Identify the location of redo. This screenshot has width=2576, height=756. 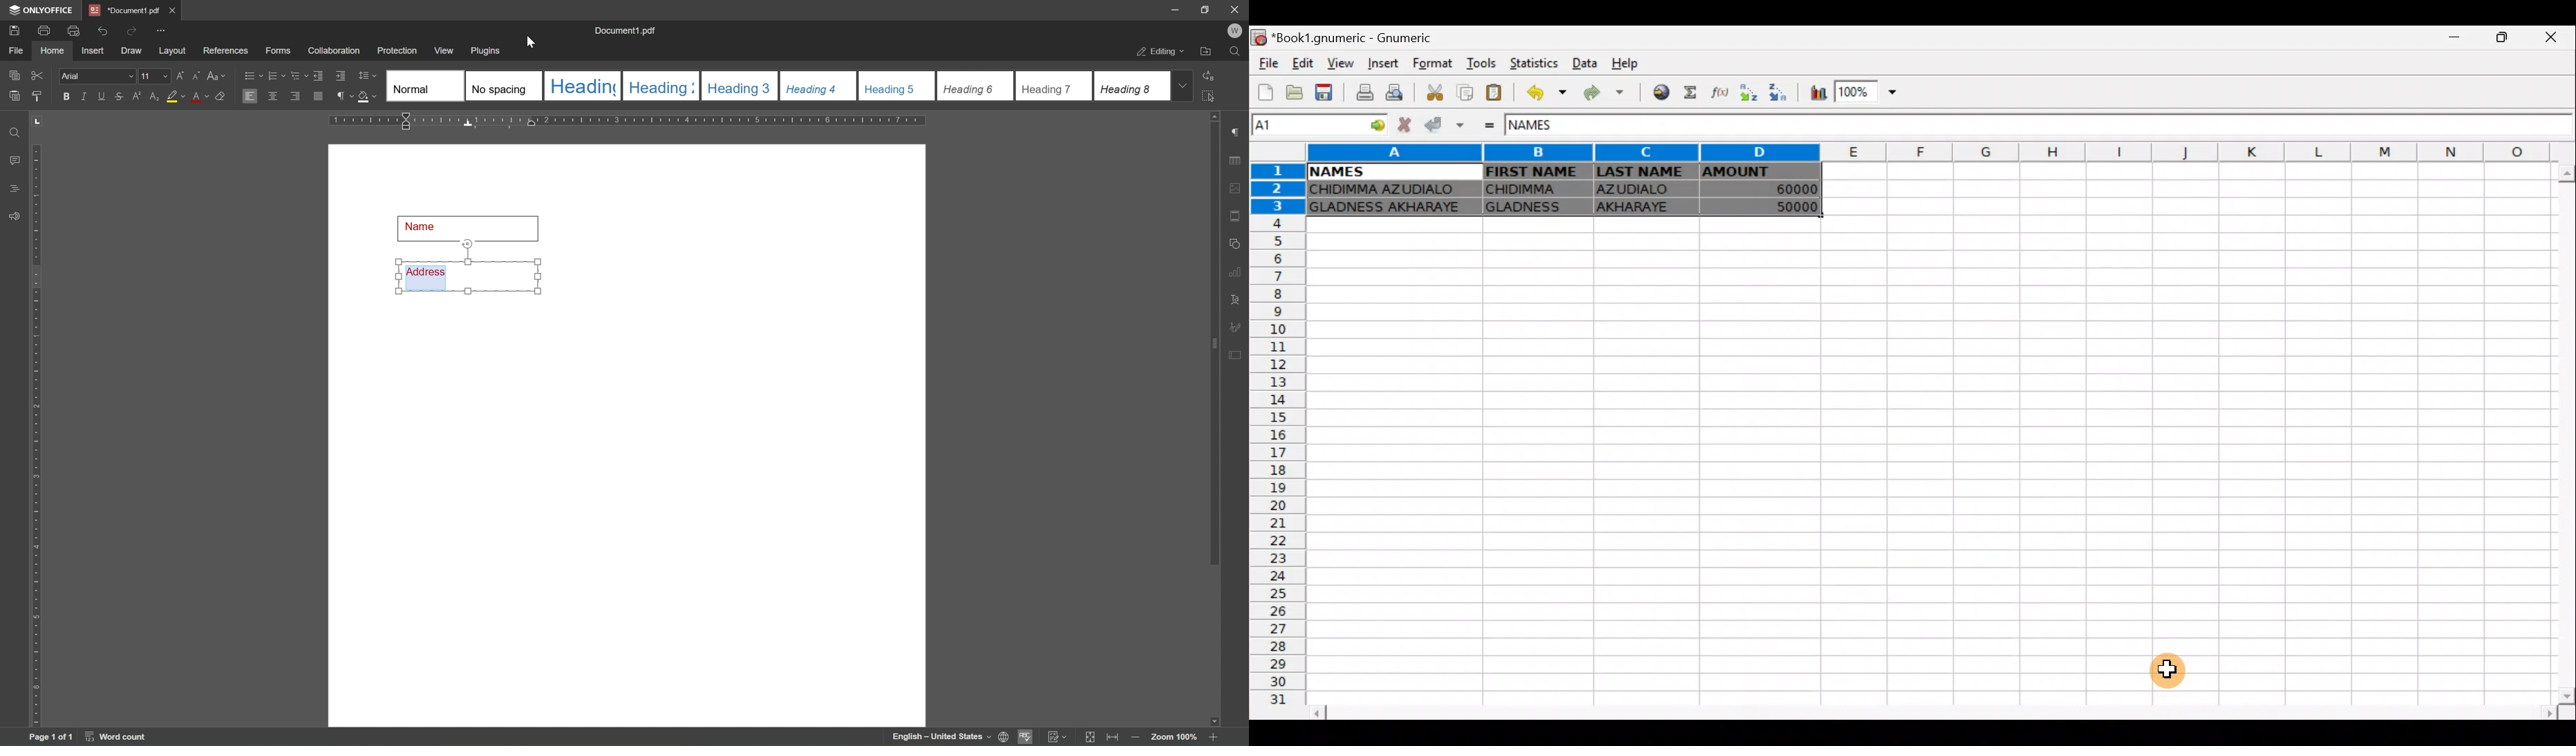
(129, 30).